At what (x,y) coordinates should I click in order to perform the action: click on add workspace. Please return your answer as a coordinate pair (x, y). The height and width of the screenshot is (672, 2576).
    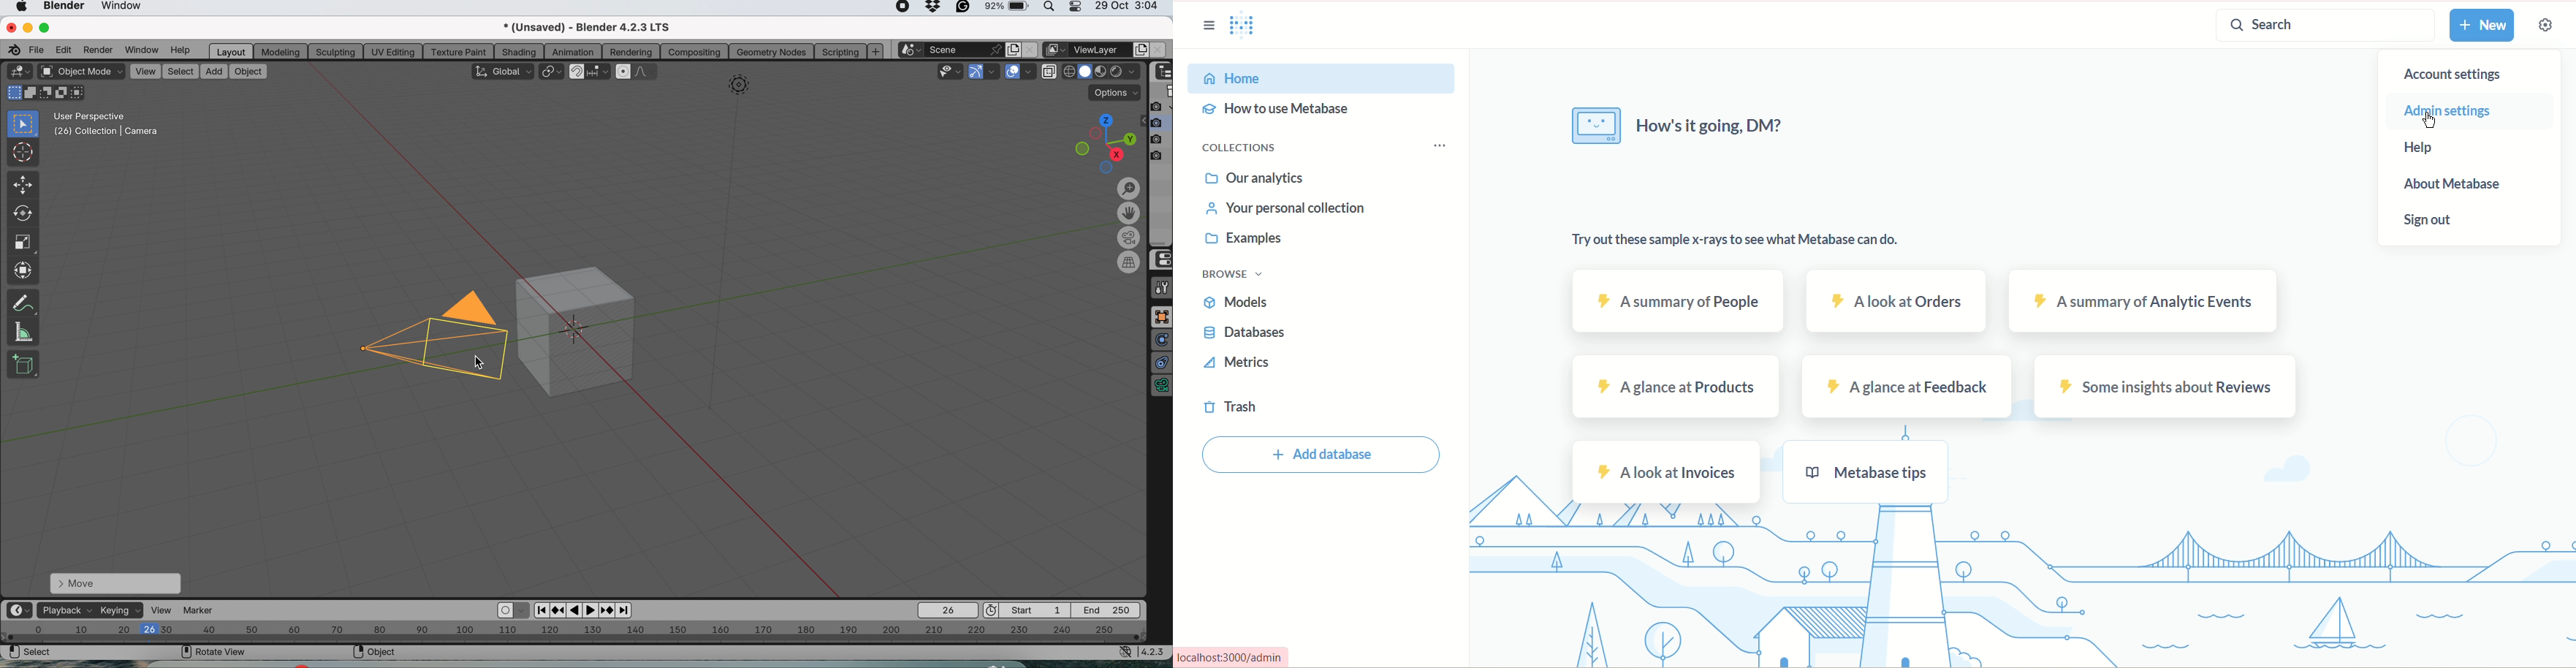
    Looking at the image, I should click on (876, 52).